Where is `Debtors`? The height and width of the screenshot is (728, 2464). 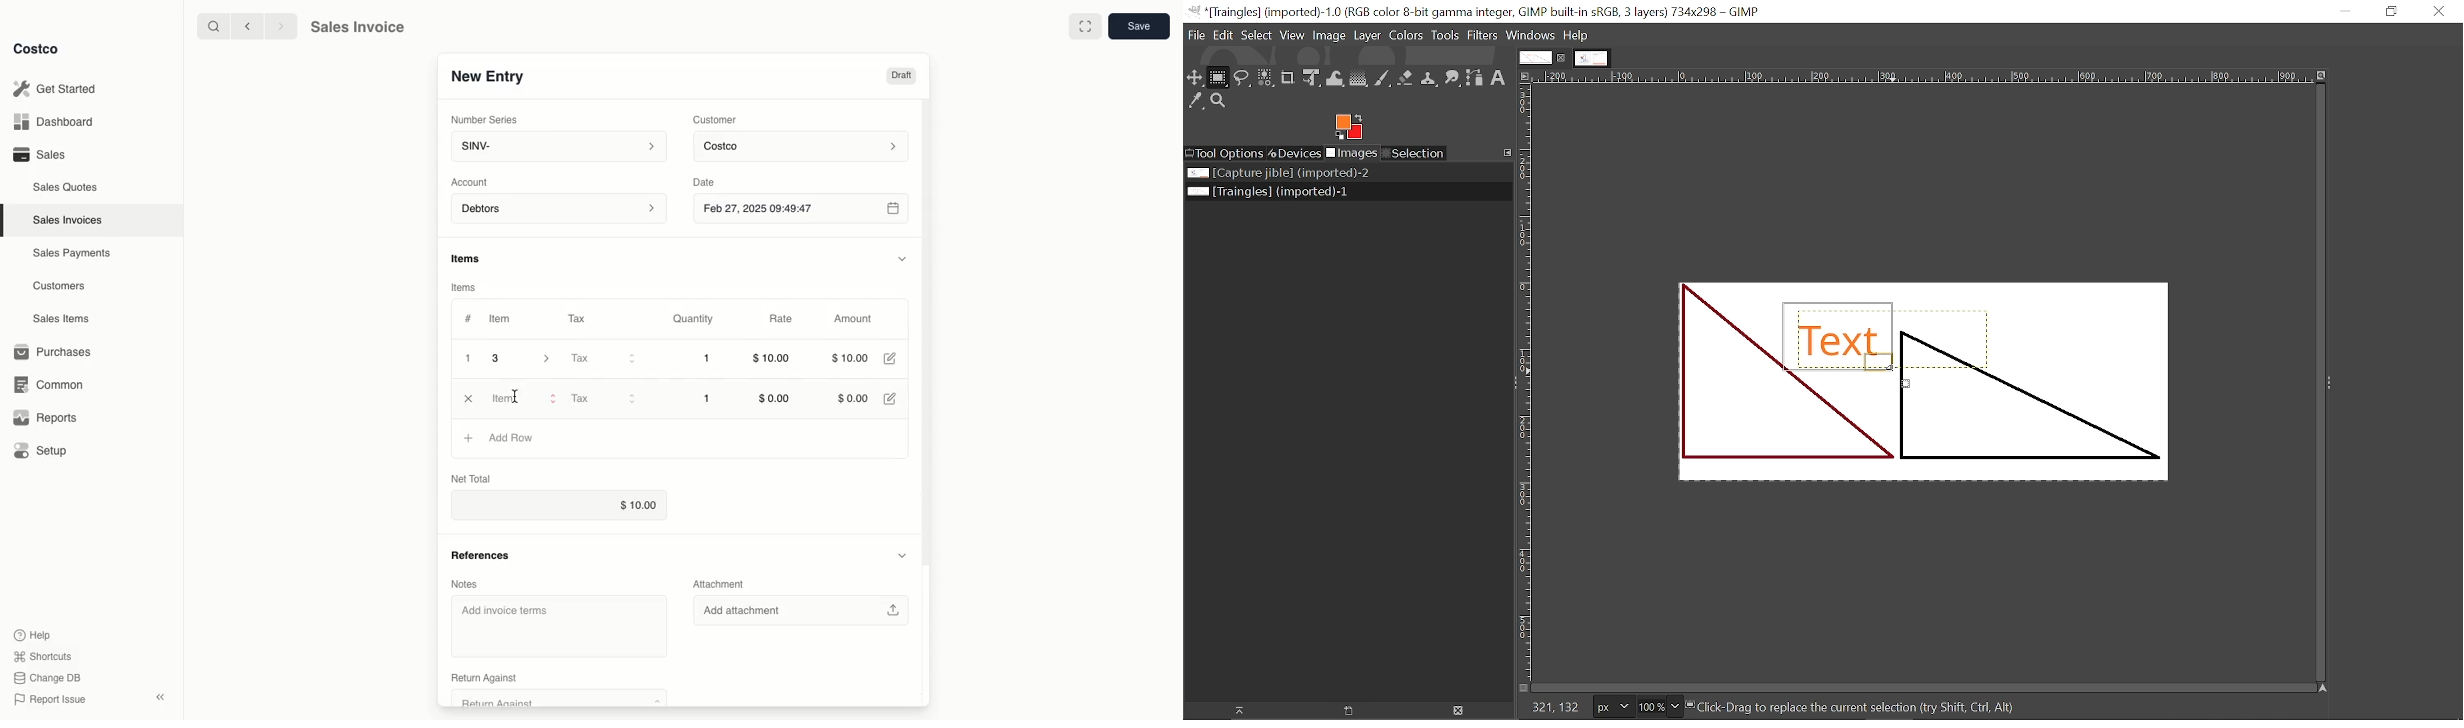
Debtors is located at coordinates (560, 210).